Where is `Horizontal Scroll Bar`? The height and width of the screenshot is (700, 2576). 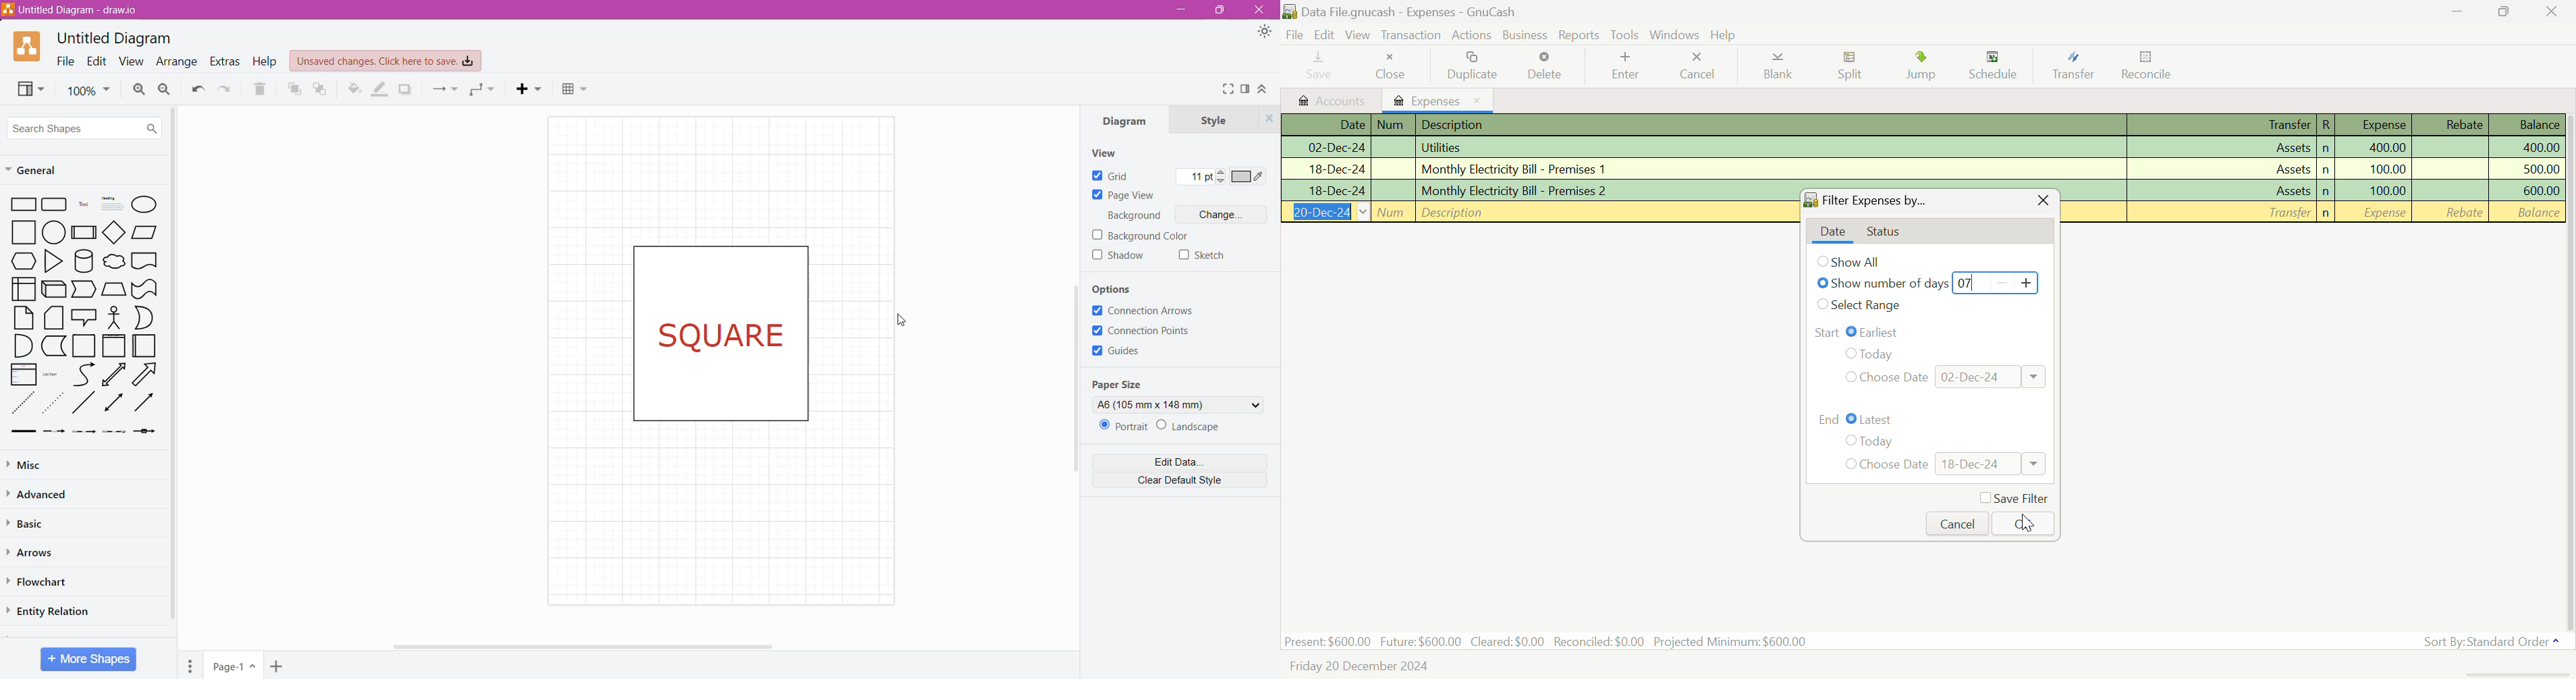
Horizontal Scroll Bar is located at coordinates (589, 646).